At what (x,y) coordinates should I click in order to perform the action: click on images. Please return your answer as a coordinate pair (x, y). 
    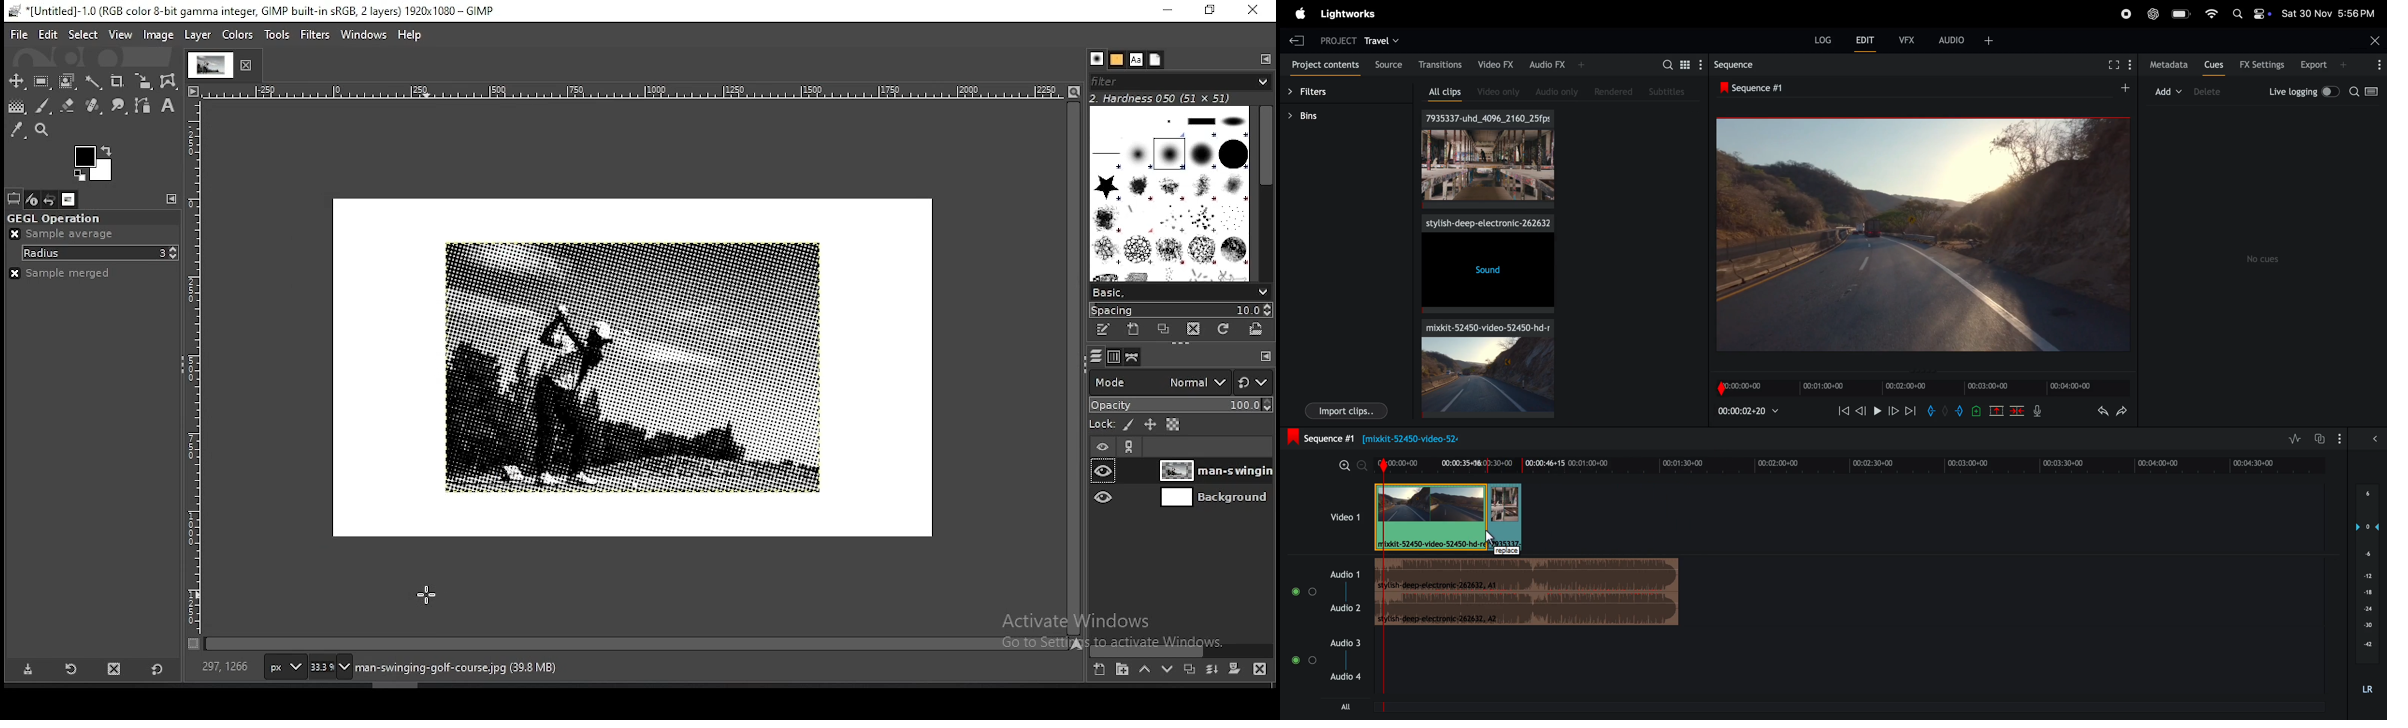
    Looking at the image, I should click on (66, 199).